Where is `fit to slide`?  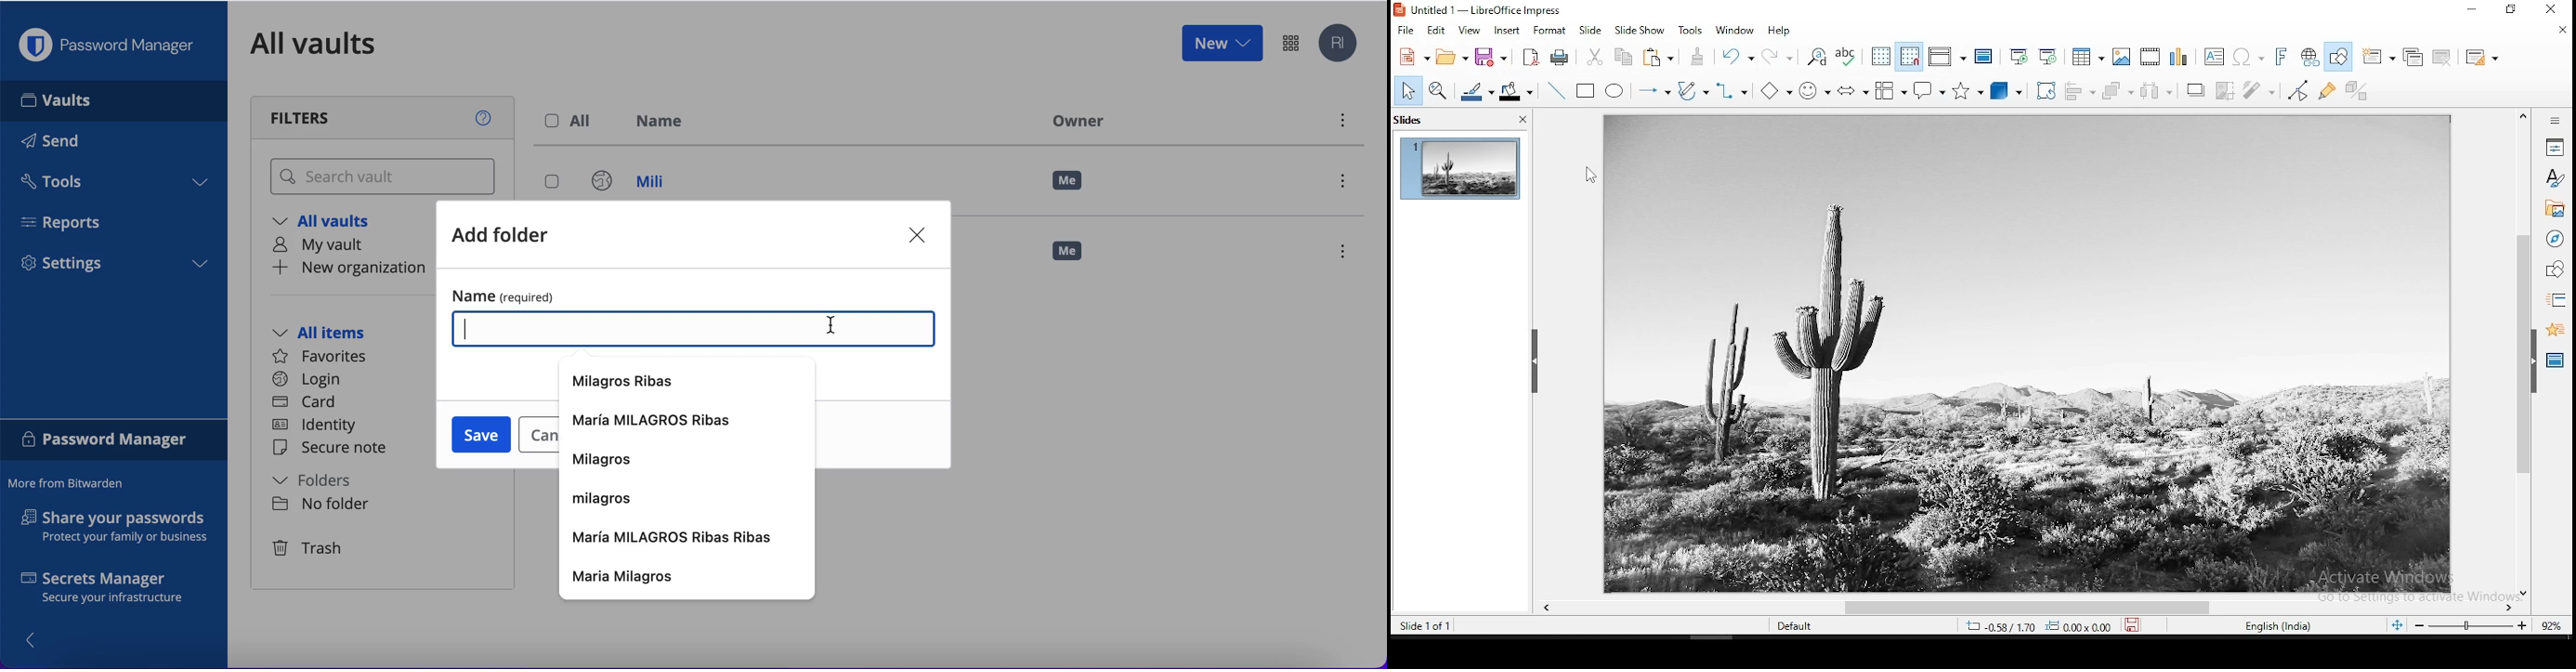
fit to slide is located at coordinates (2395, 625).